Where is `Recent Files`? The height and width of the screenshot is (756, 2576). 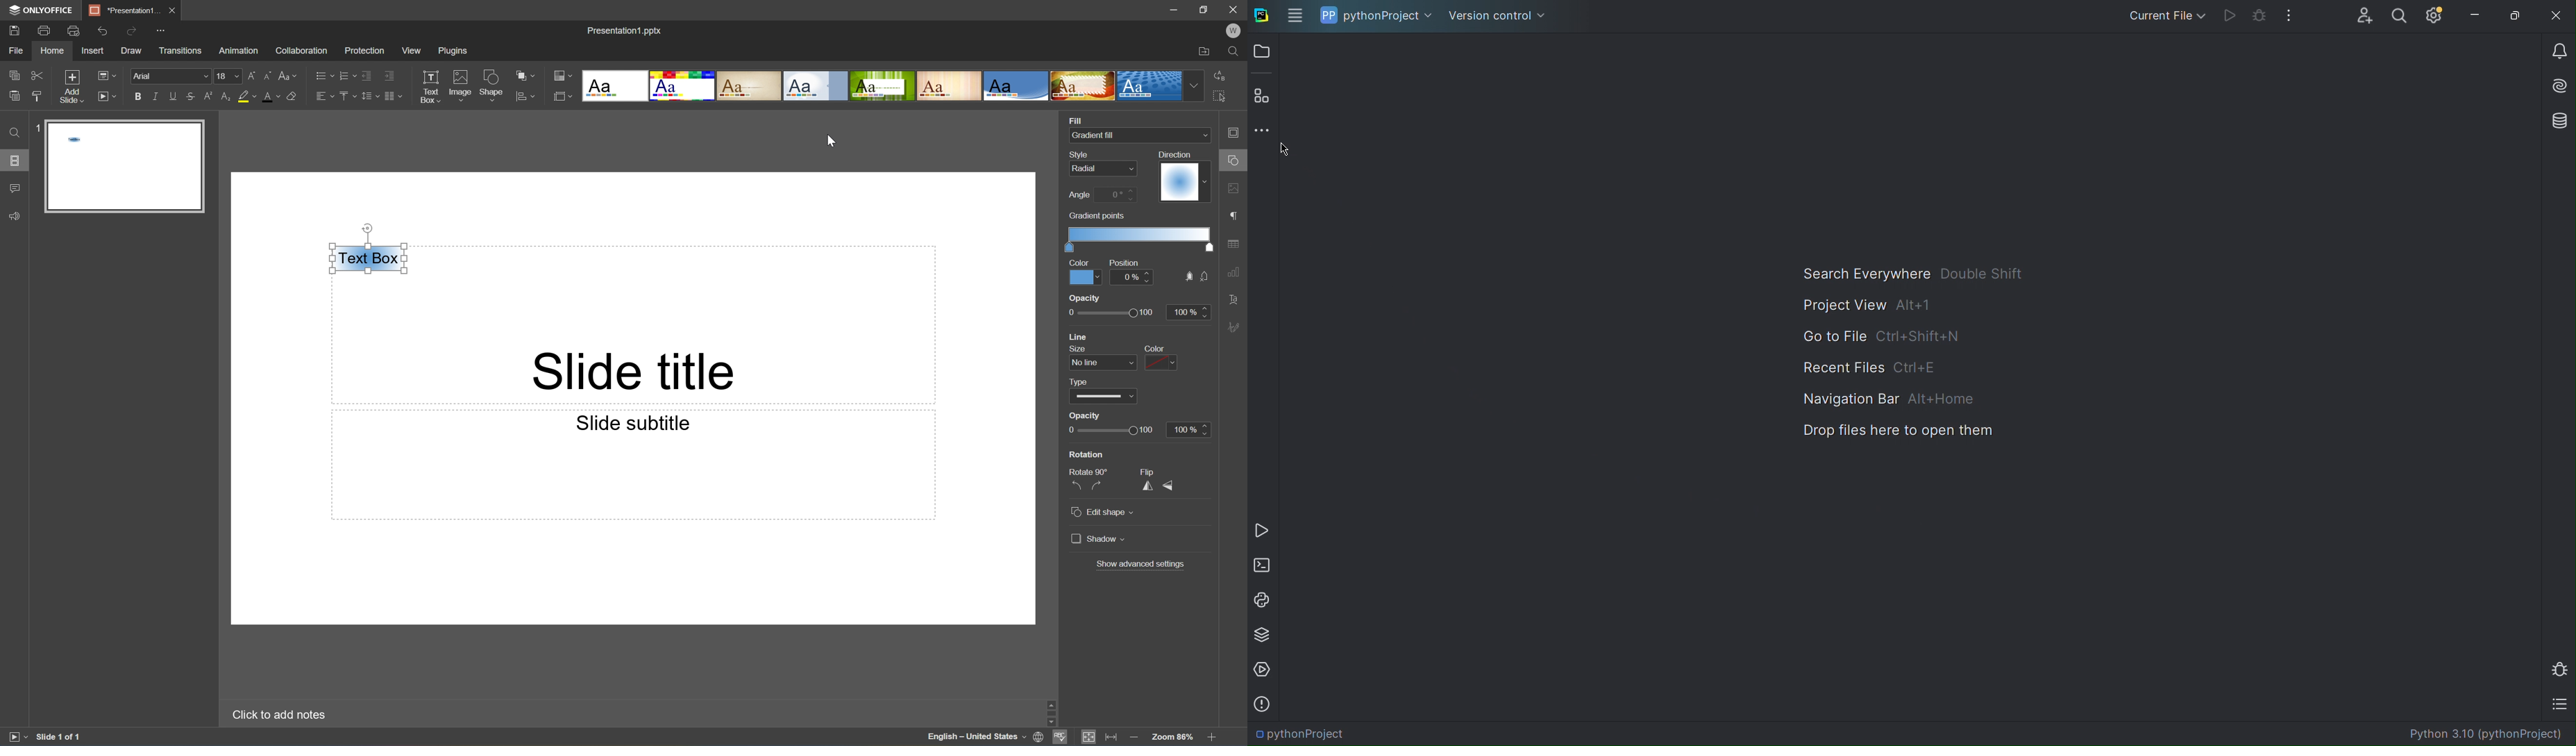 Recent Files is located at coordinates (1877, 364).